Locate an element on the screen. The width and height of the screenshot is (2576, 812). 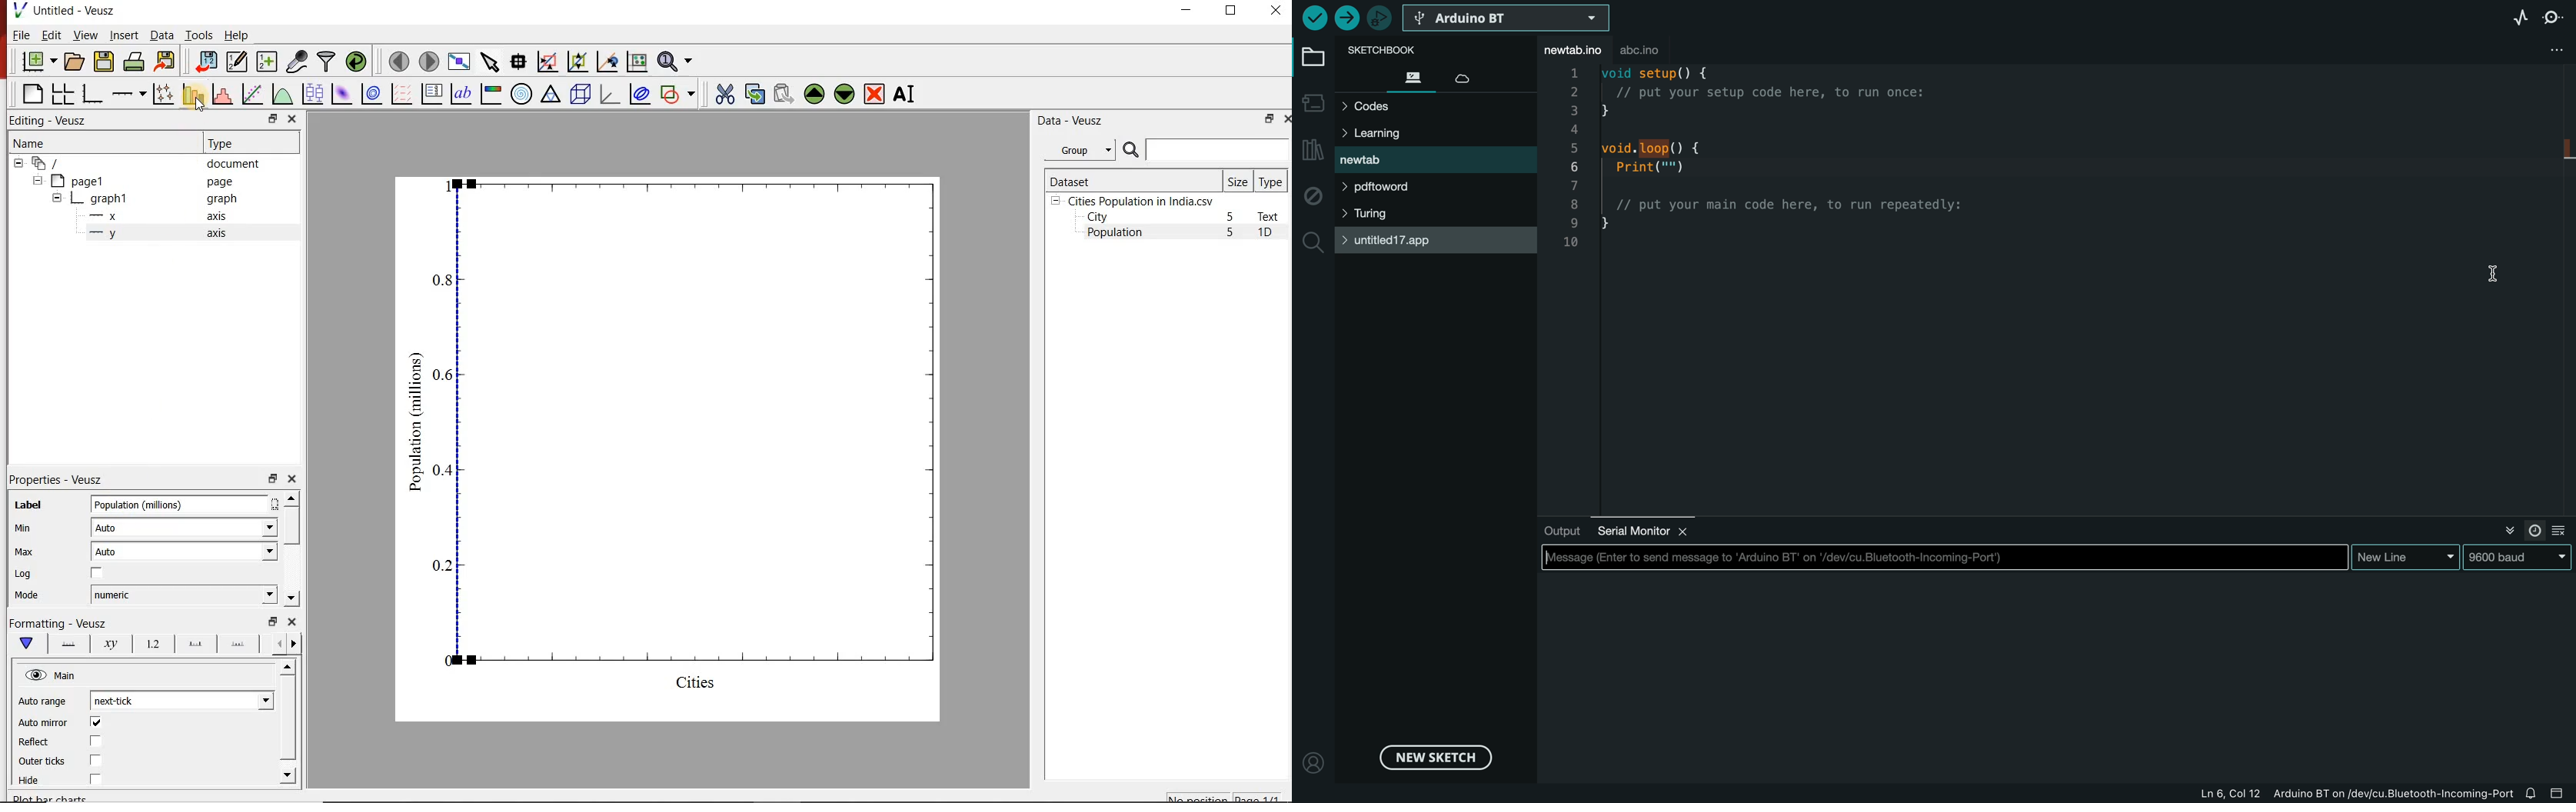
base graph is located at coordinates (91, 94).